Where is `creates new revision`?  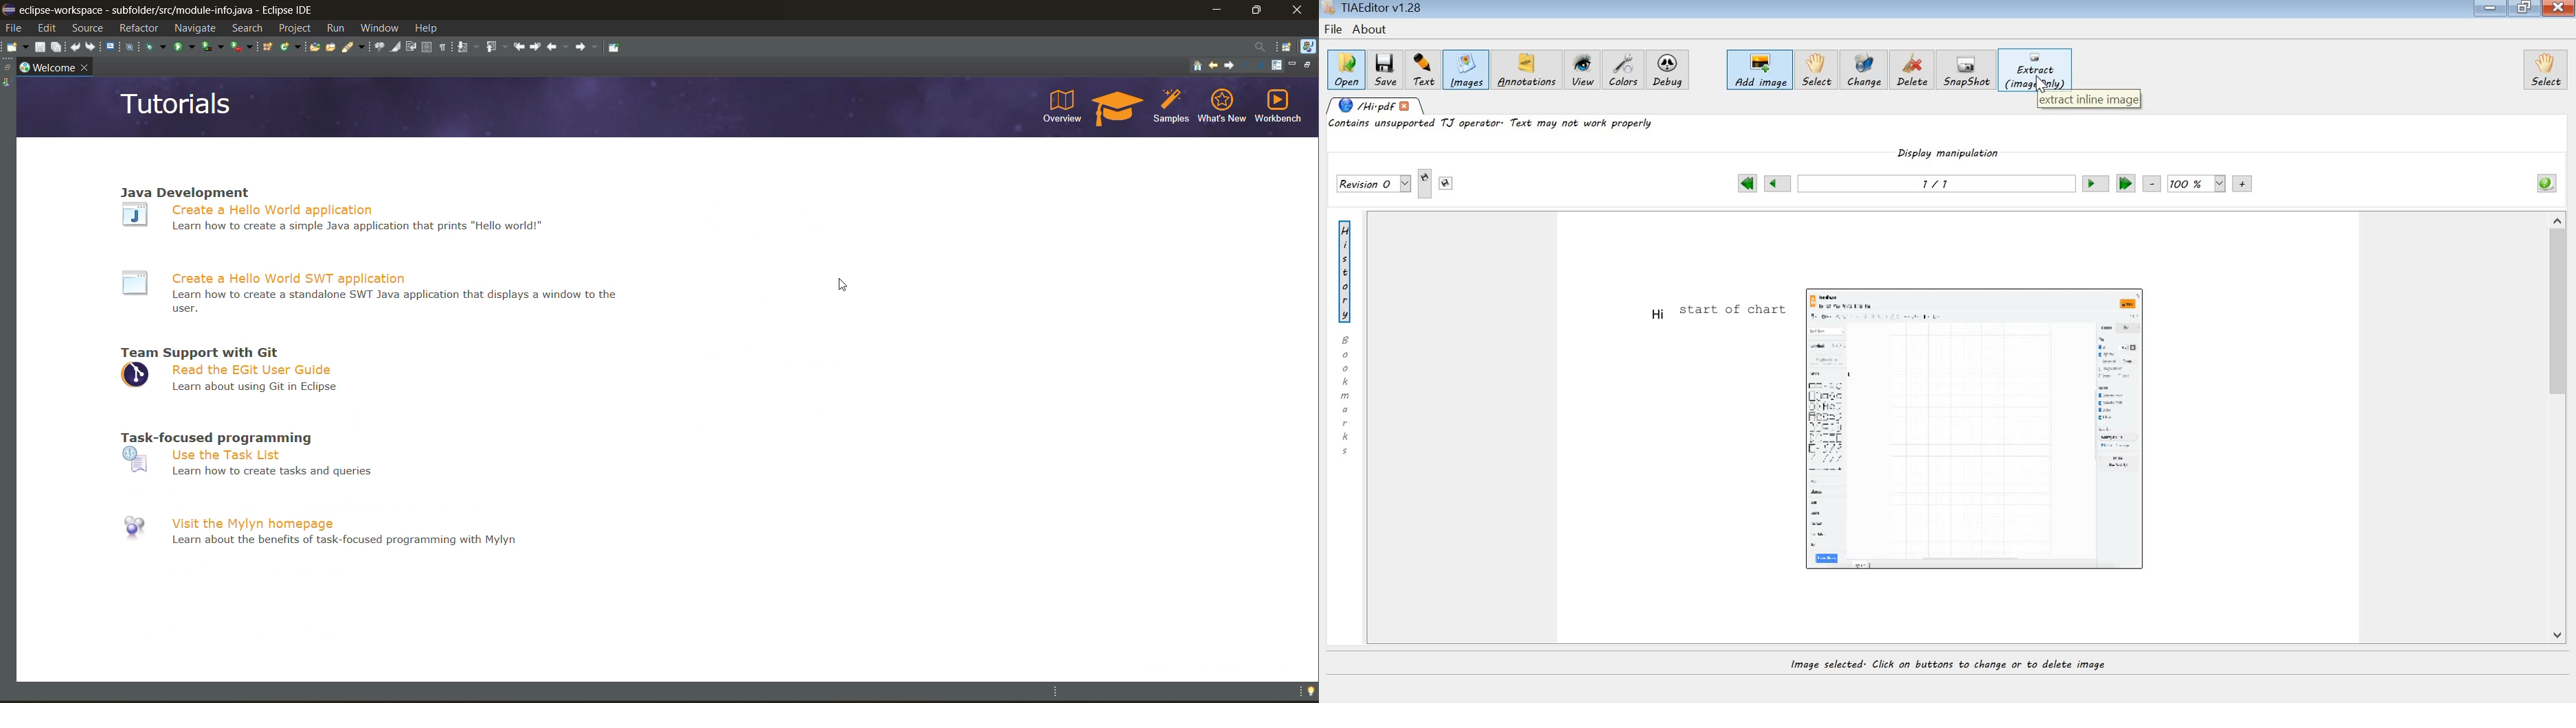 creates new revision is located at coordinates (1426, 185).